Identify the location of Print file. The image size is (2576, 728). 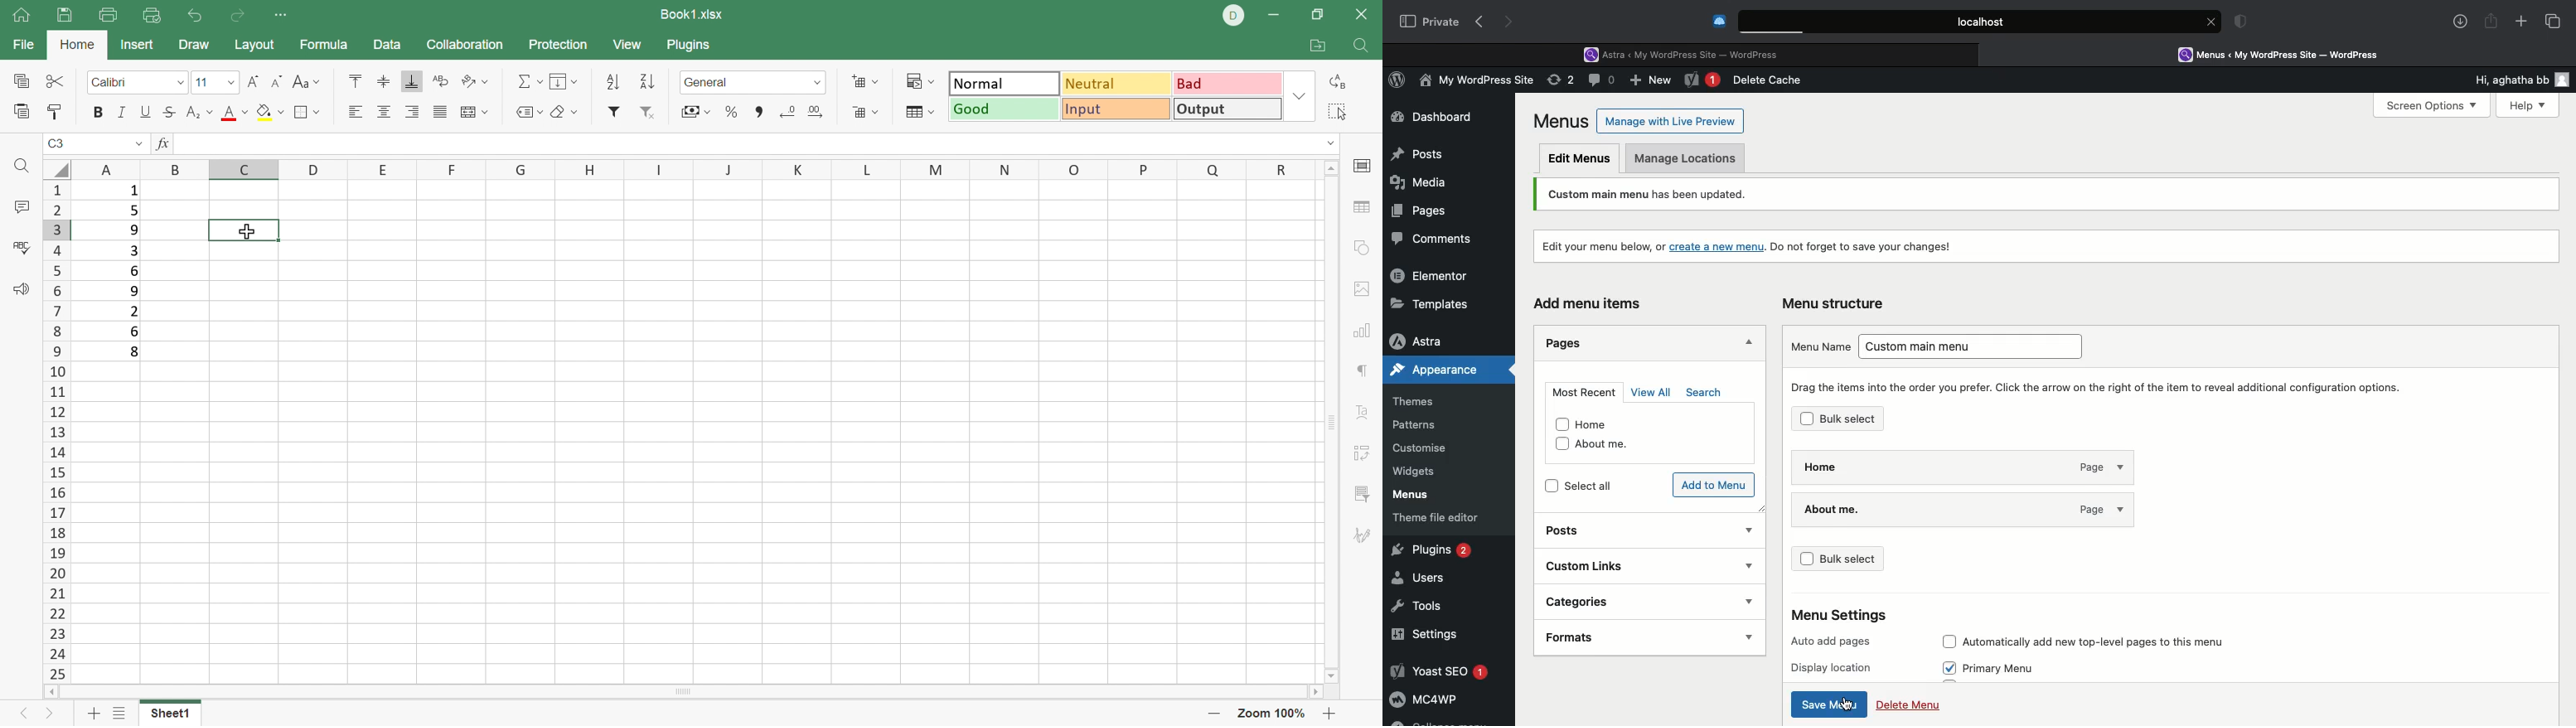
(107, 14).